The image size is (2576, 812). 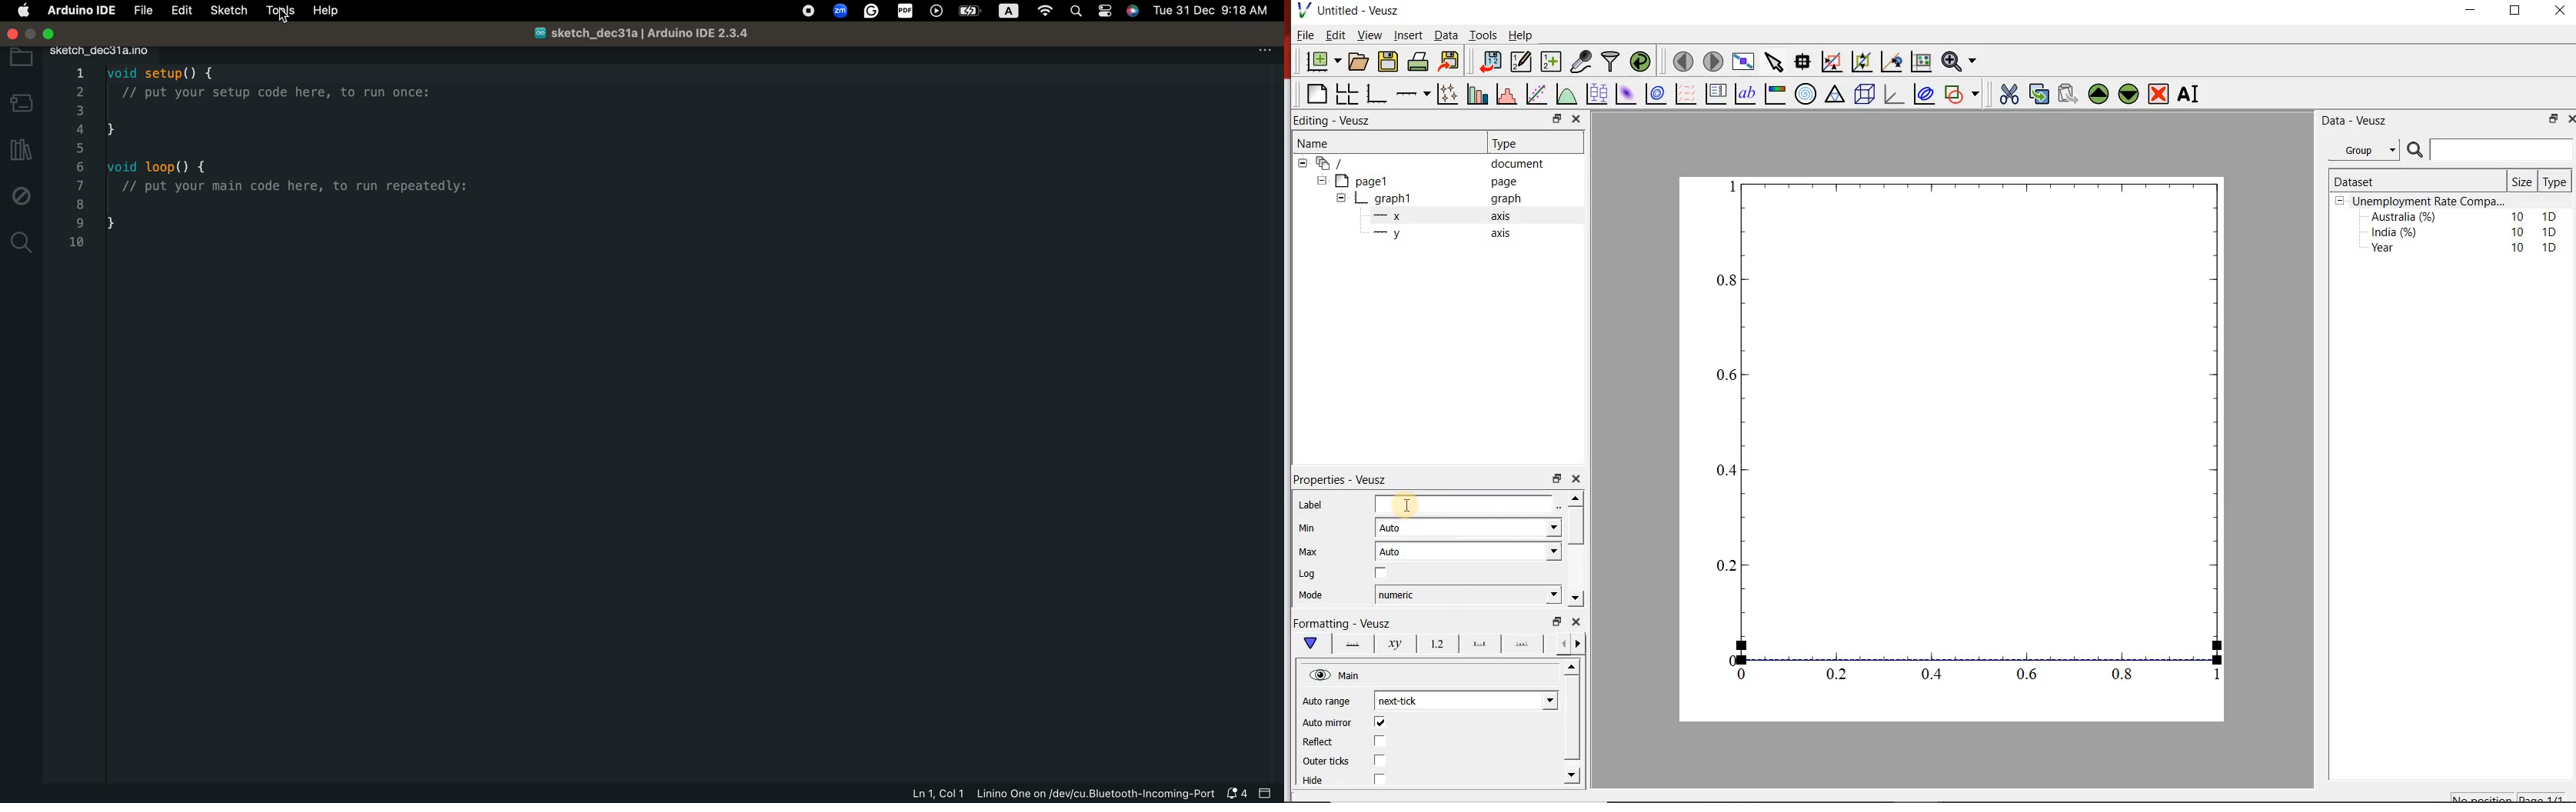 I want to click on Unemployment Rate Compa..., so click(x=2430, y=202).